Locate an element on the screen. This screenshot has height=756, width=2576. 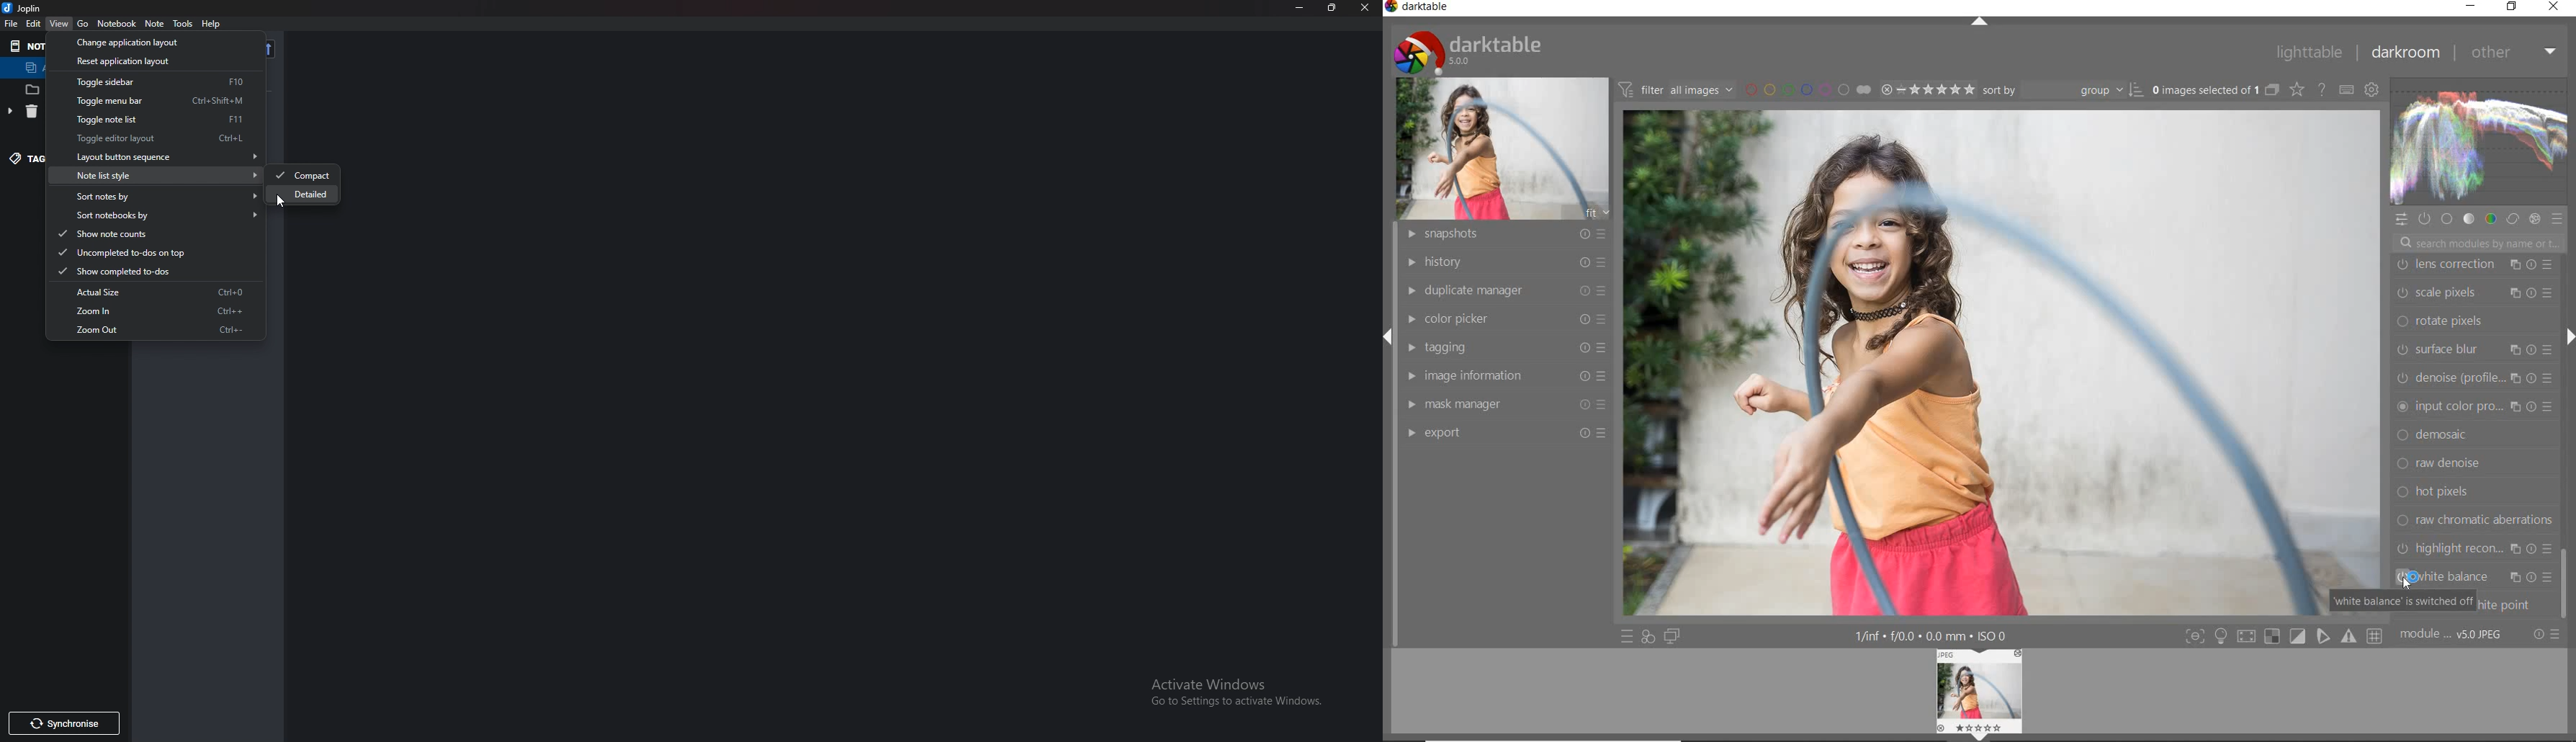
tagging is located at coordinates (1505, 348).